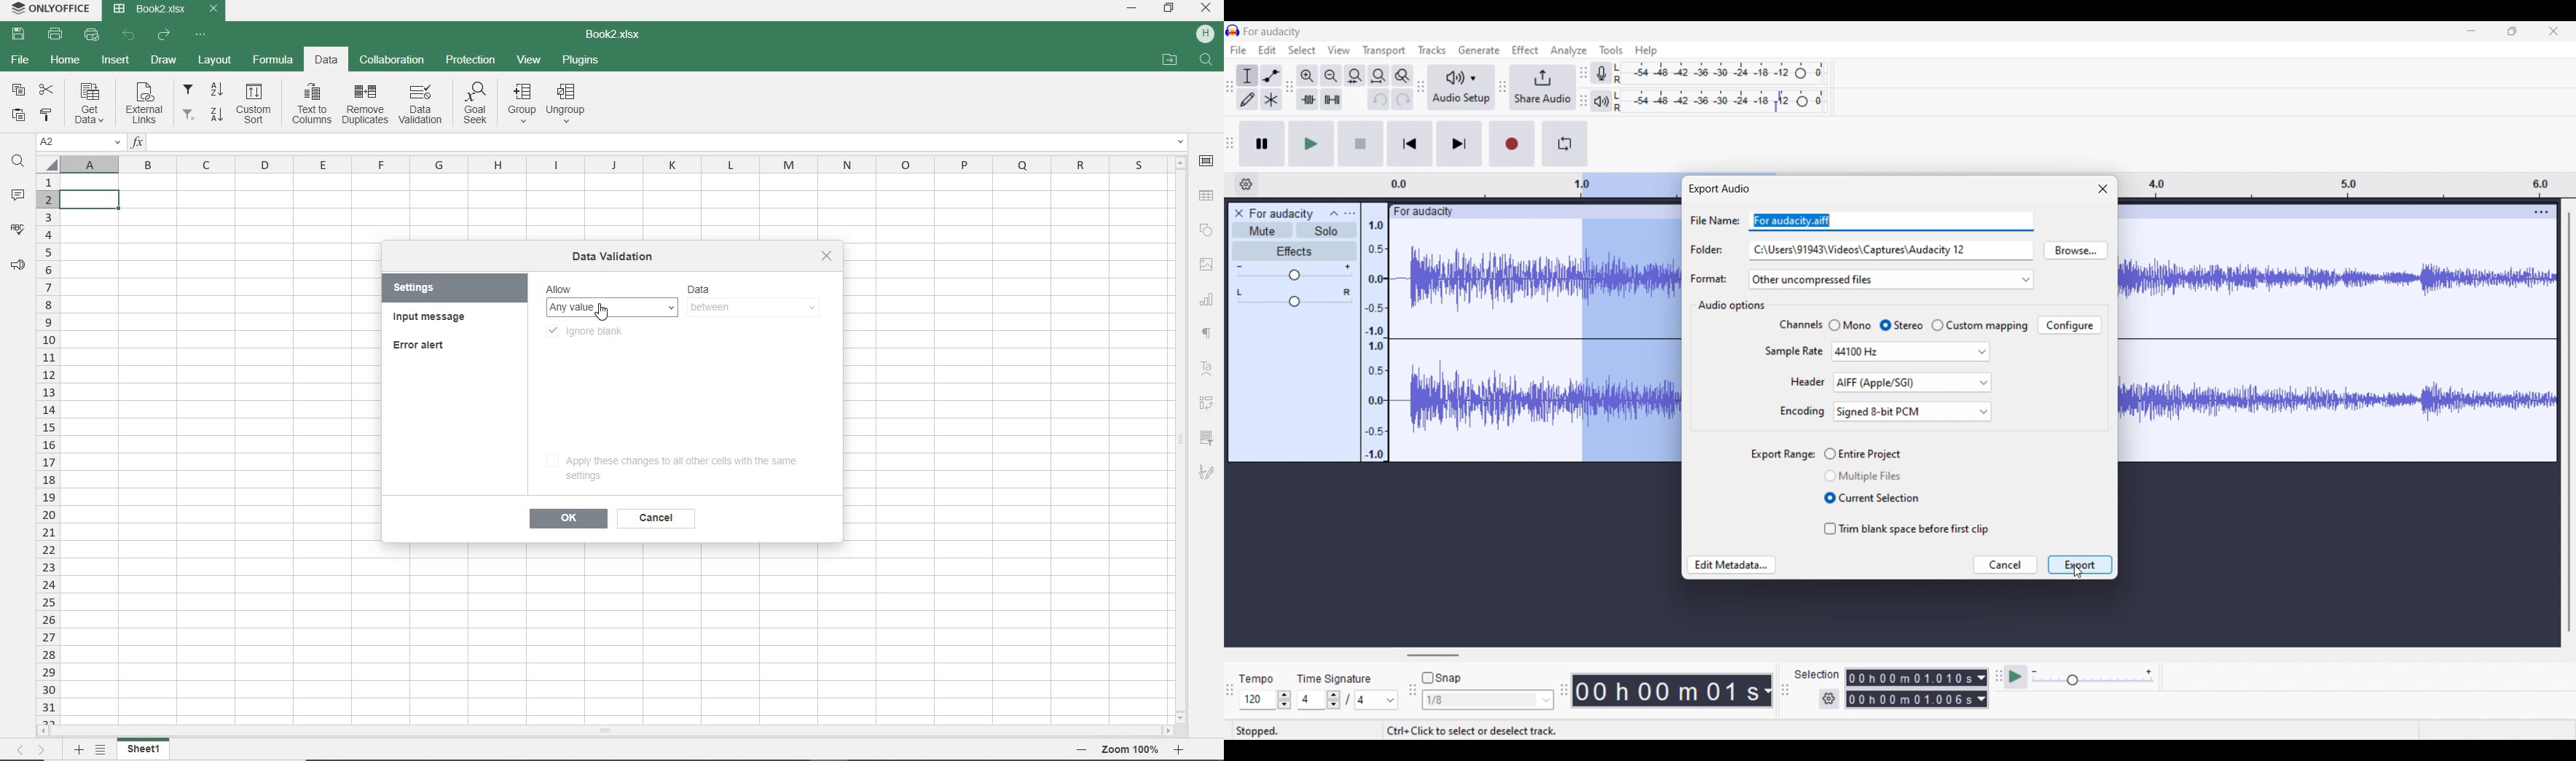  What do you see at coordinates (1403, 76) in the screenshot?
I see `Zoom toggle` at bounding box center [1403, 76].